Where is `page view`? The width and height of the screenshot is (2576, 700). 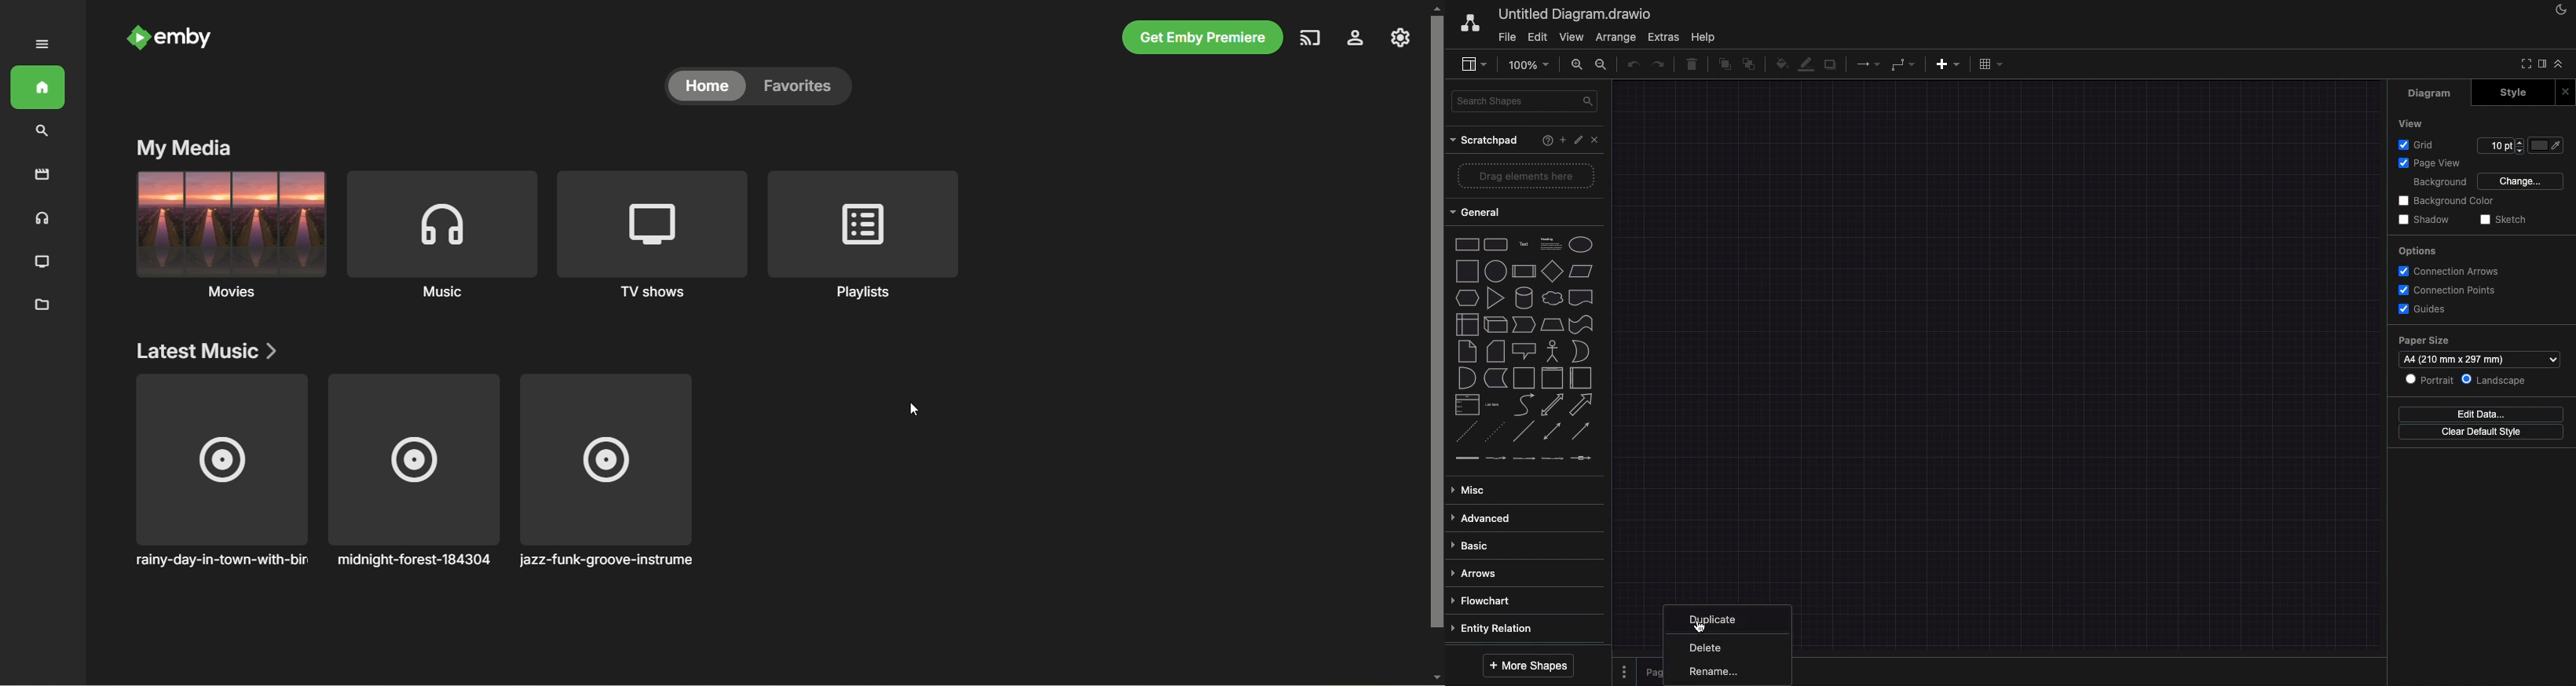
page view is located at coordinates (2430, 164).